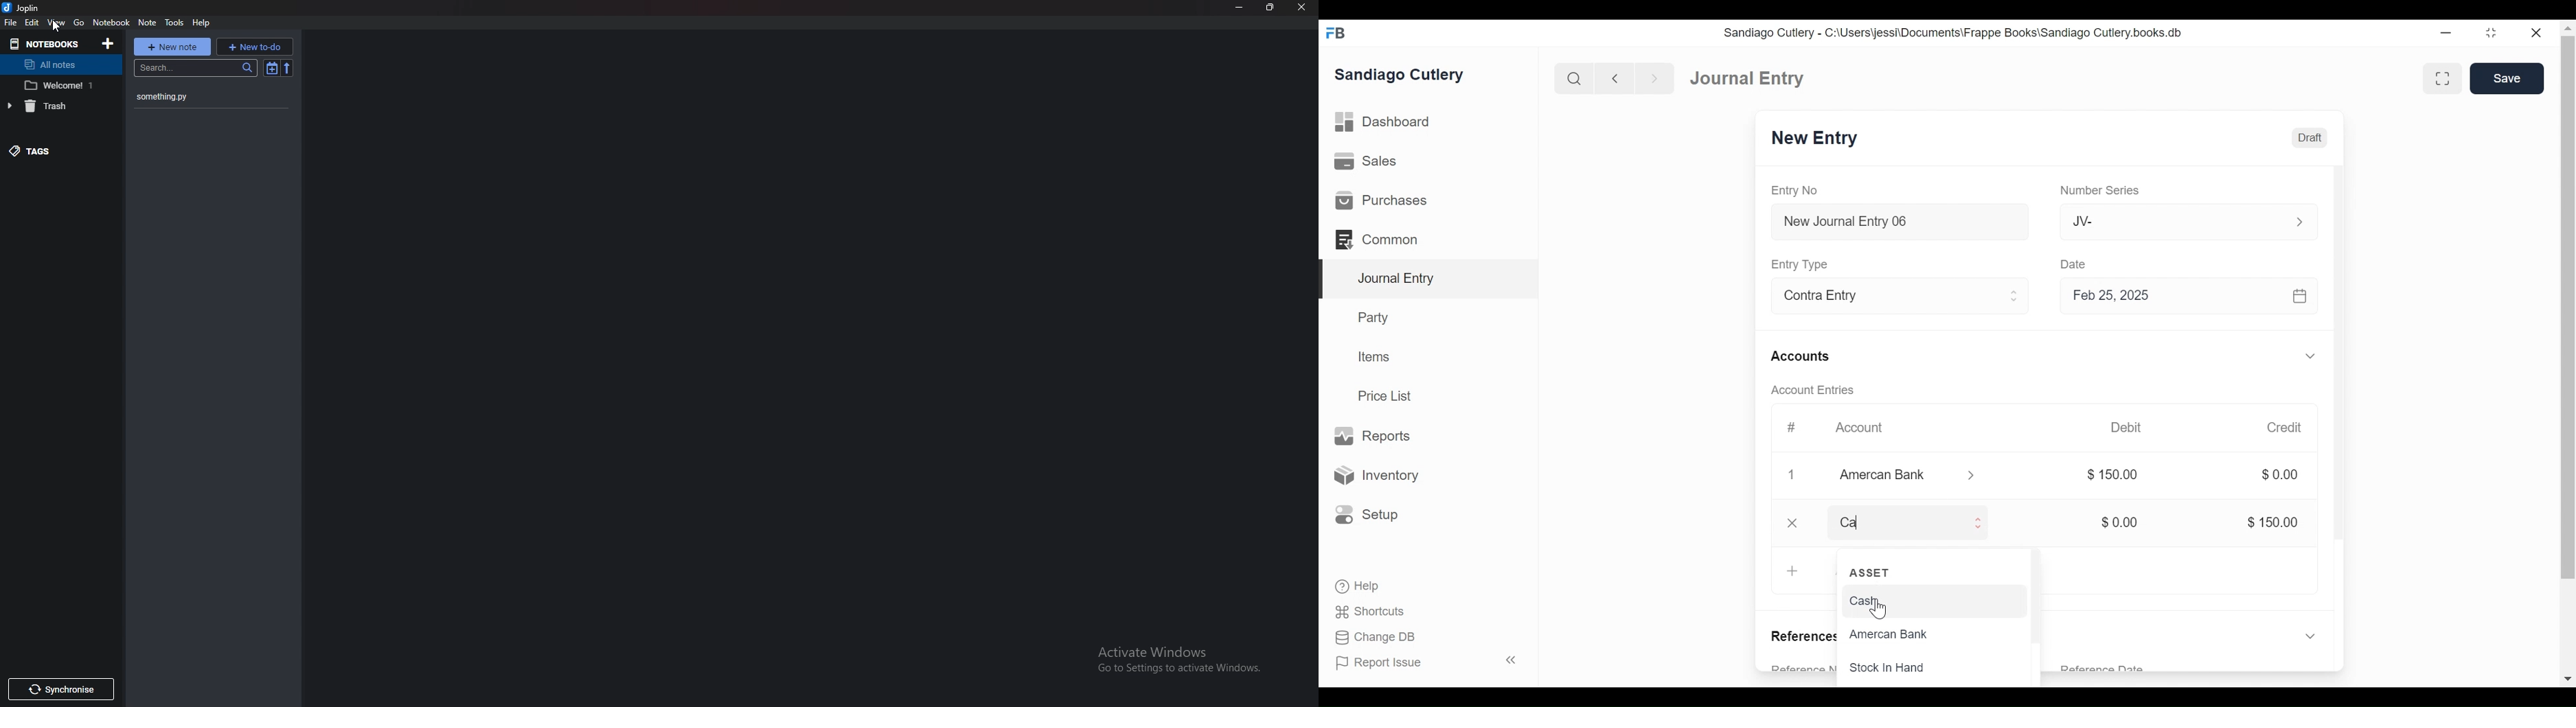  Describe the element at coordinates (2443, 79) in the screenshot. I see `Toggle between form and full width` at that location.